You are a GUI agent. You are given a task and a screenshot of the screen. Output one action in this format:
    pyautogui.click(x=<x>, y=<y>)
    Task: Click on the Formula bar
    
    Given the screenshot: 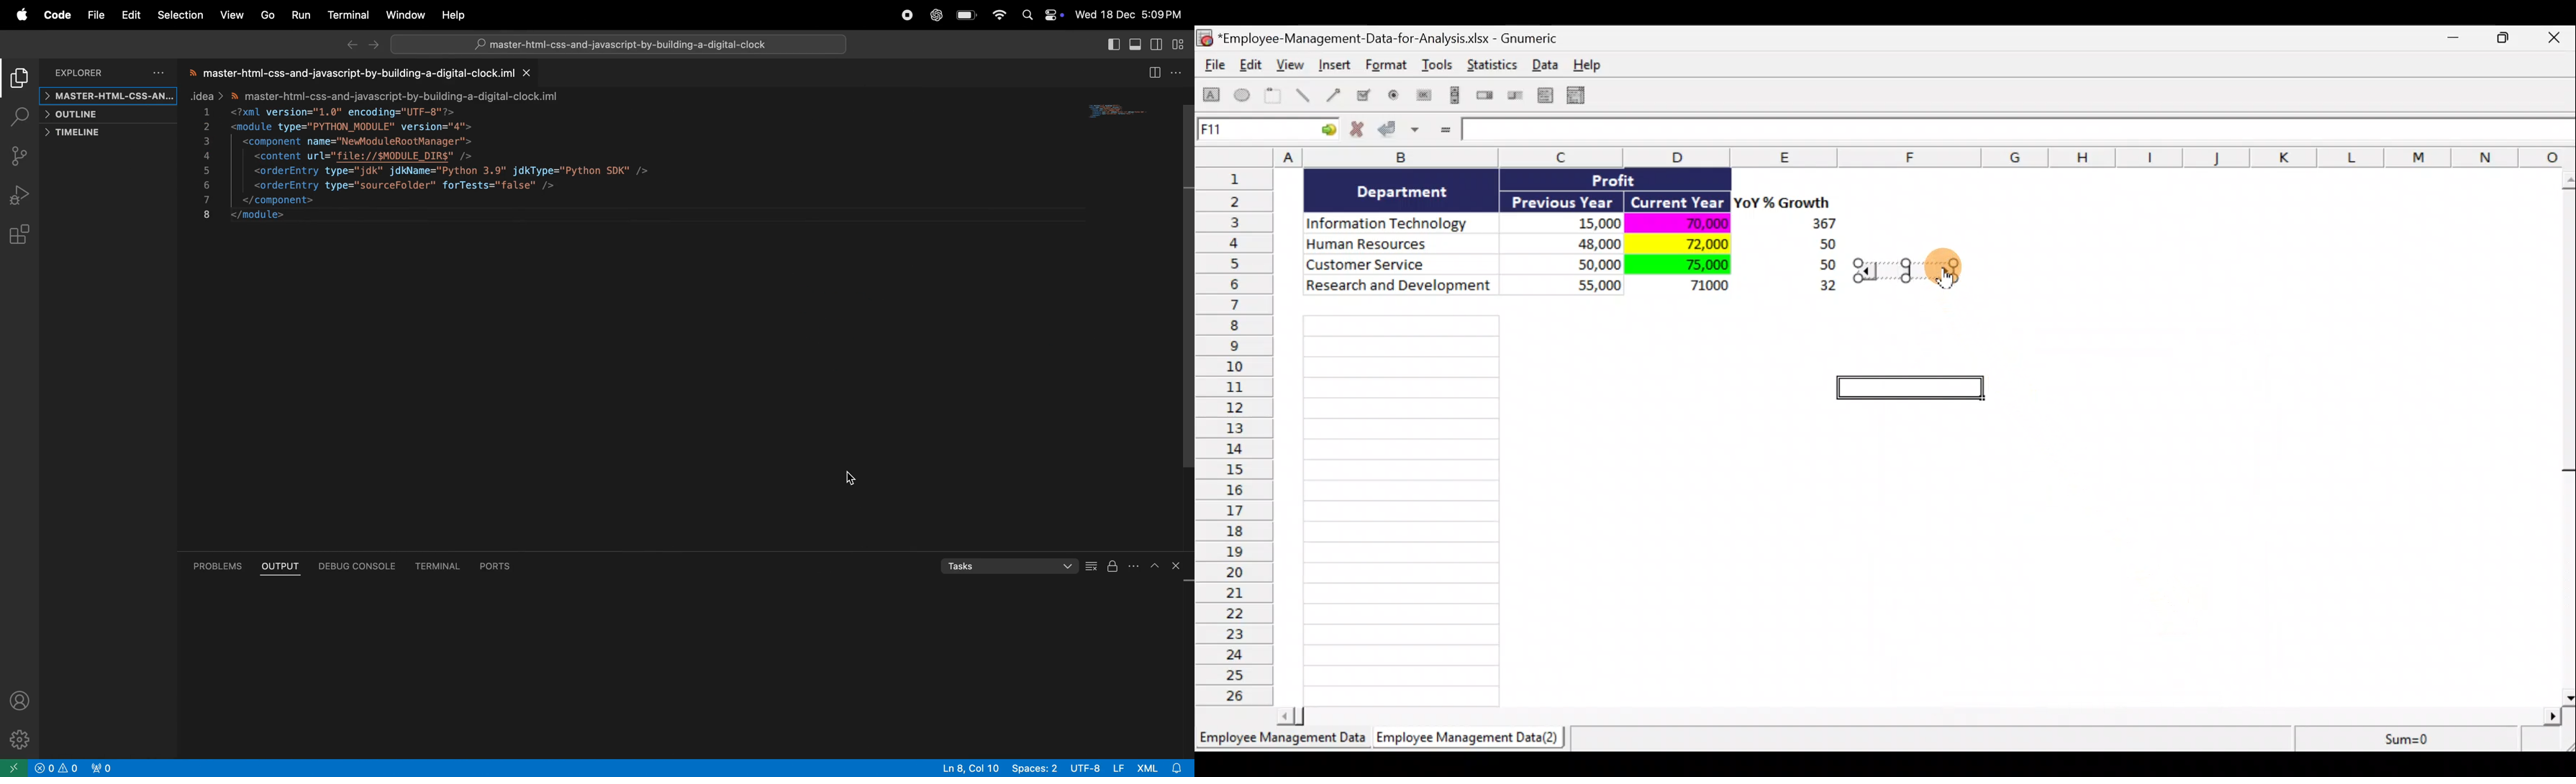 What is the action you would take?
    pyautogui.click(x=2020, y=132)
    